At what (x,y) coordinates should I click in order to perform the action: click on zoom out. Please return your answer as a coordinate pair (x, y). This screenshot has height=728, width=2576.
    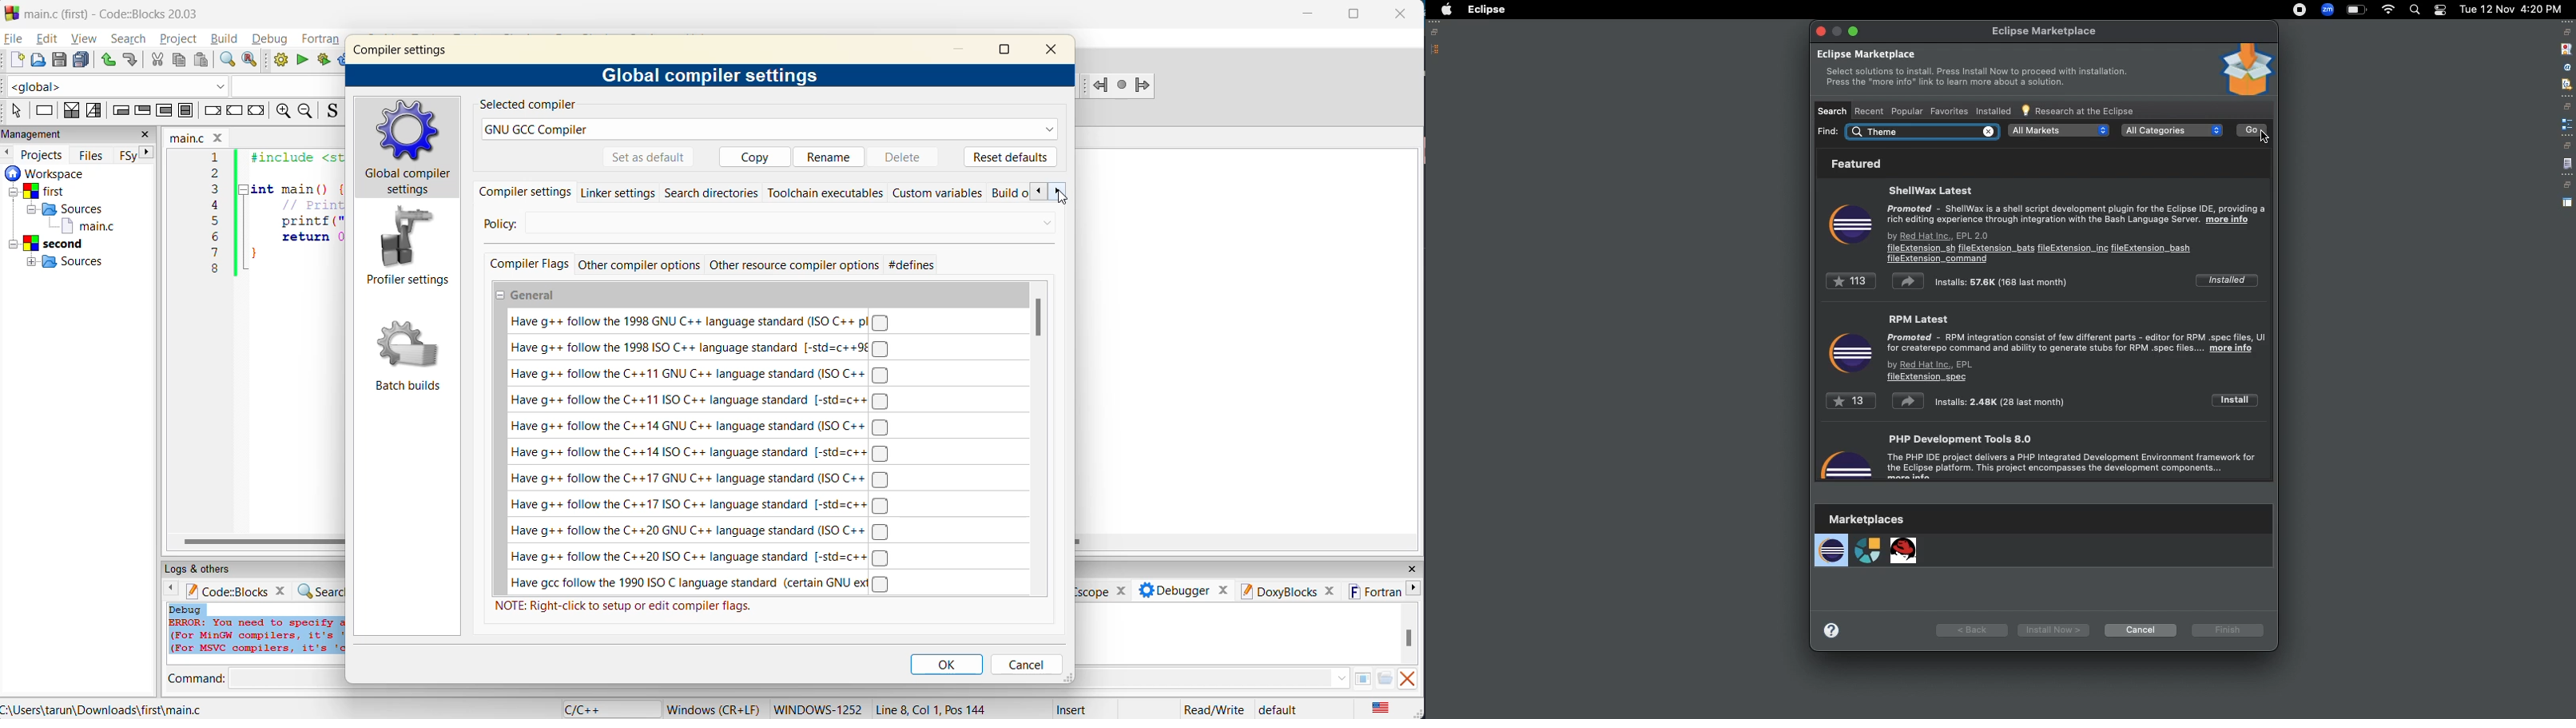
    Looking at the image, I should click on (305, 111).